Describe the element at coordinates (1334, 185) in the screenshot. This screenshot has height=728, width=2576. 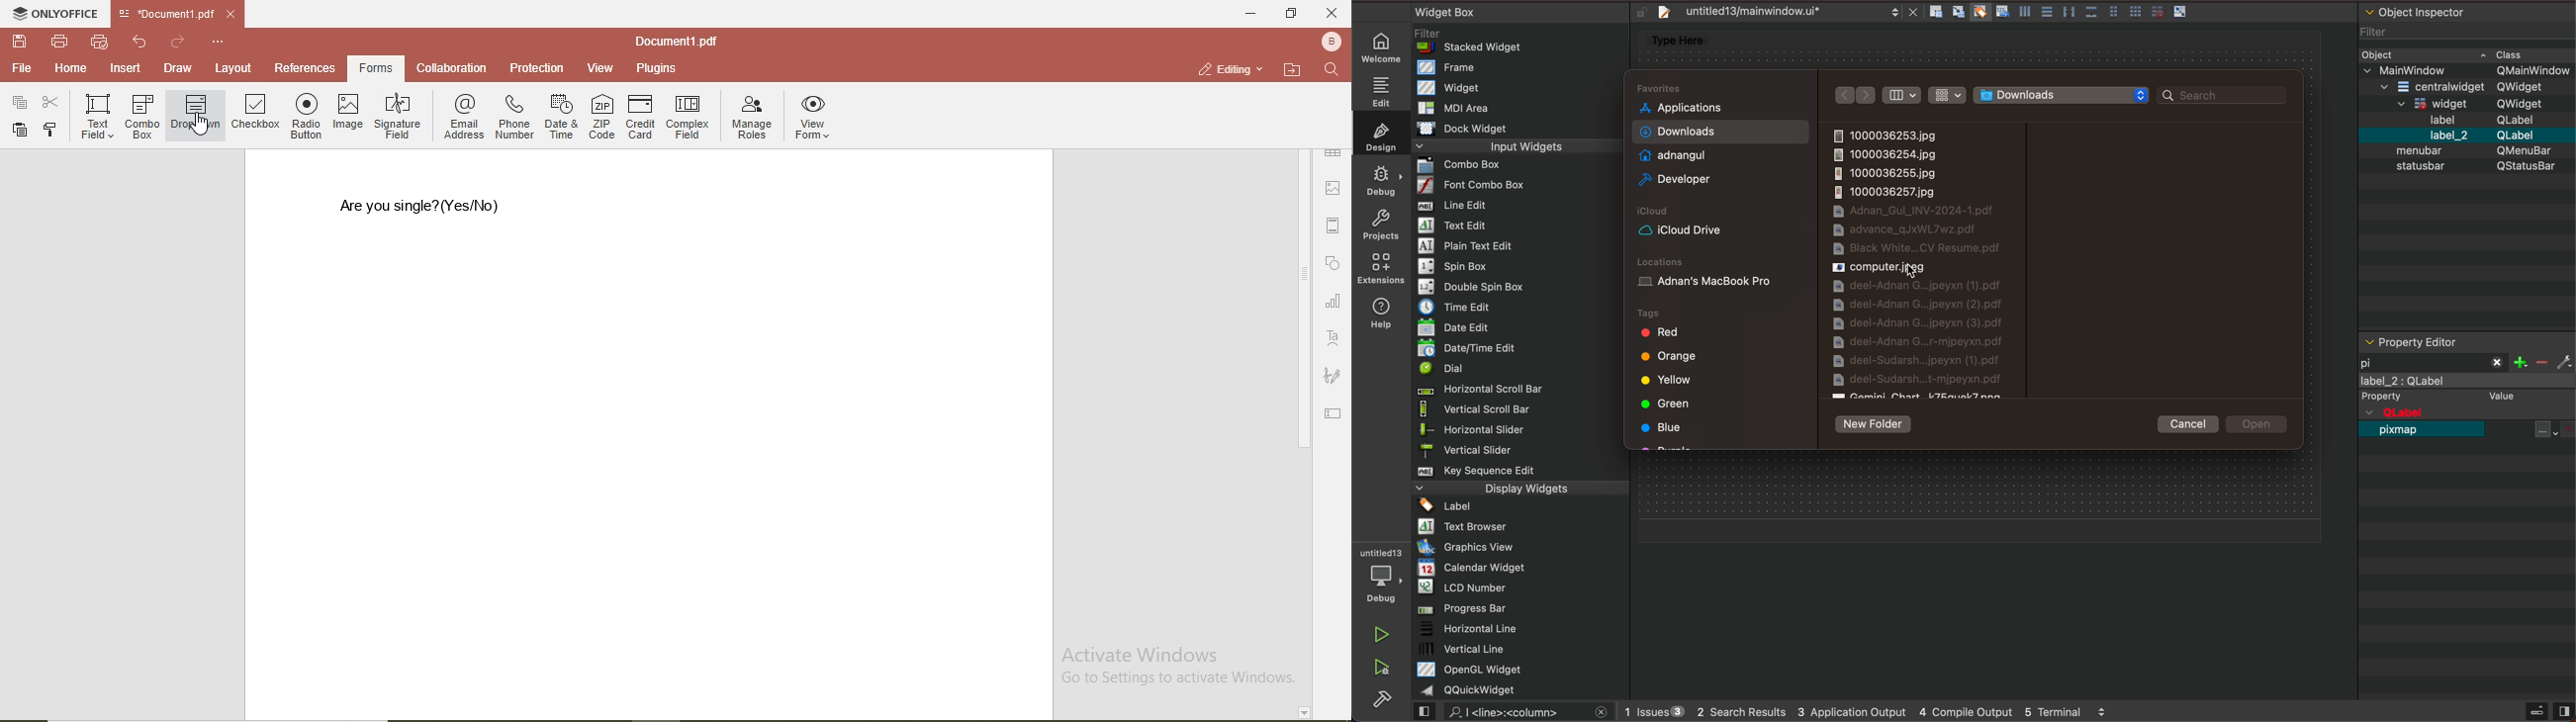
I see `image` at that location.